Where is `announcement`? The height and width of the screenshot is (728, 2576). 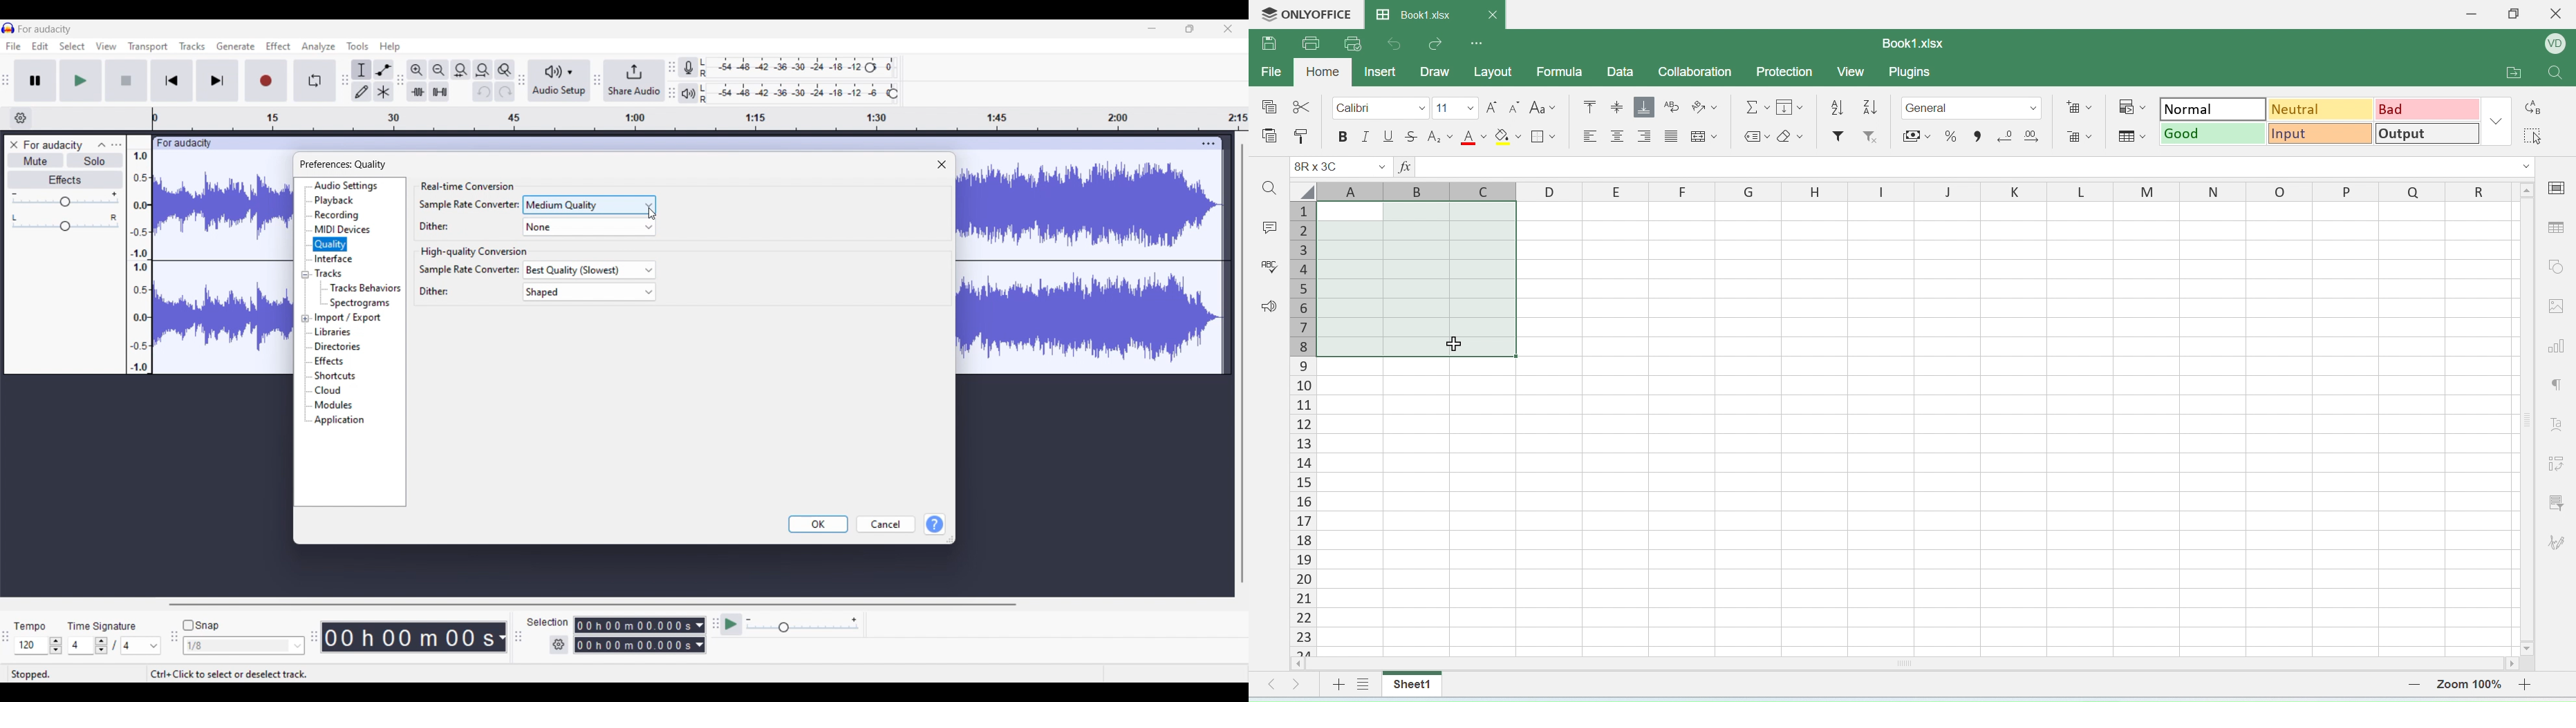 announcement is located at coordinates (1268, 307).